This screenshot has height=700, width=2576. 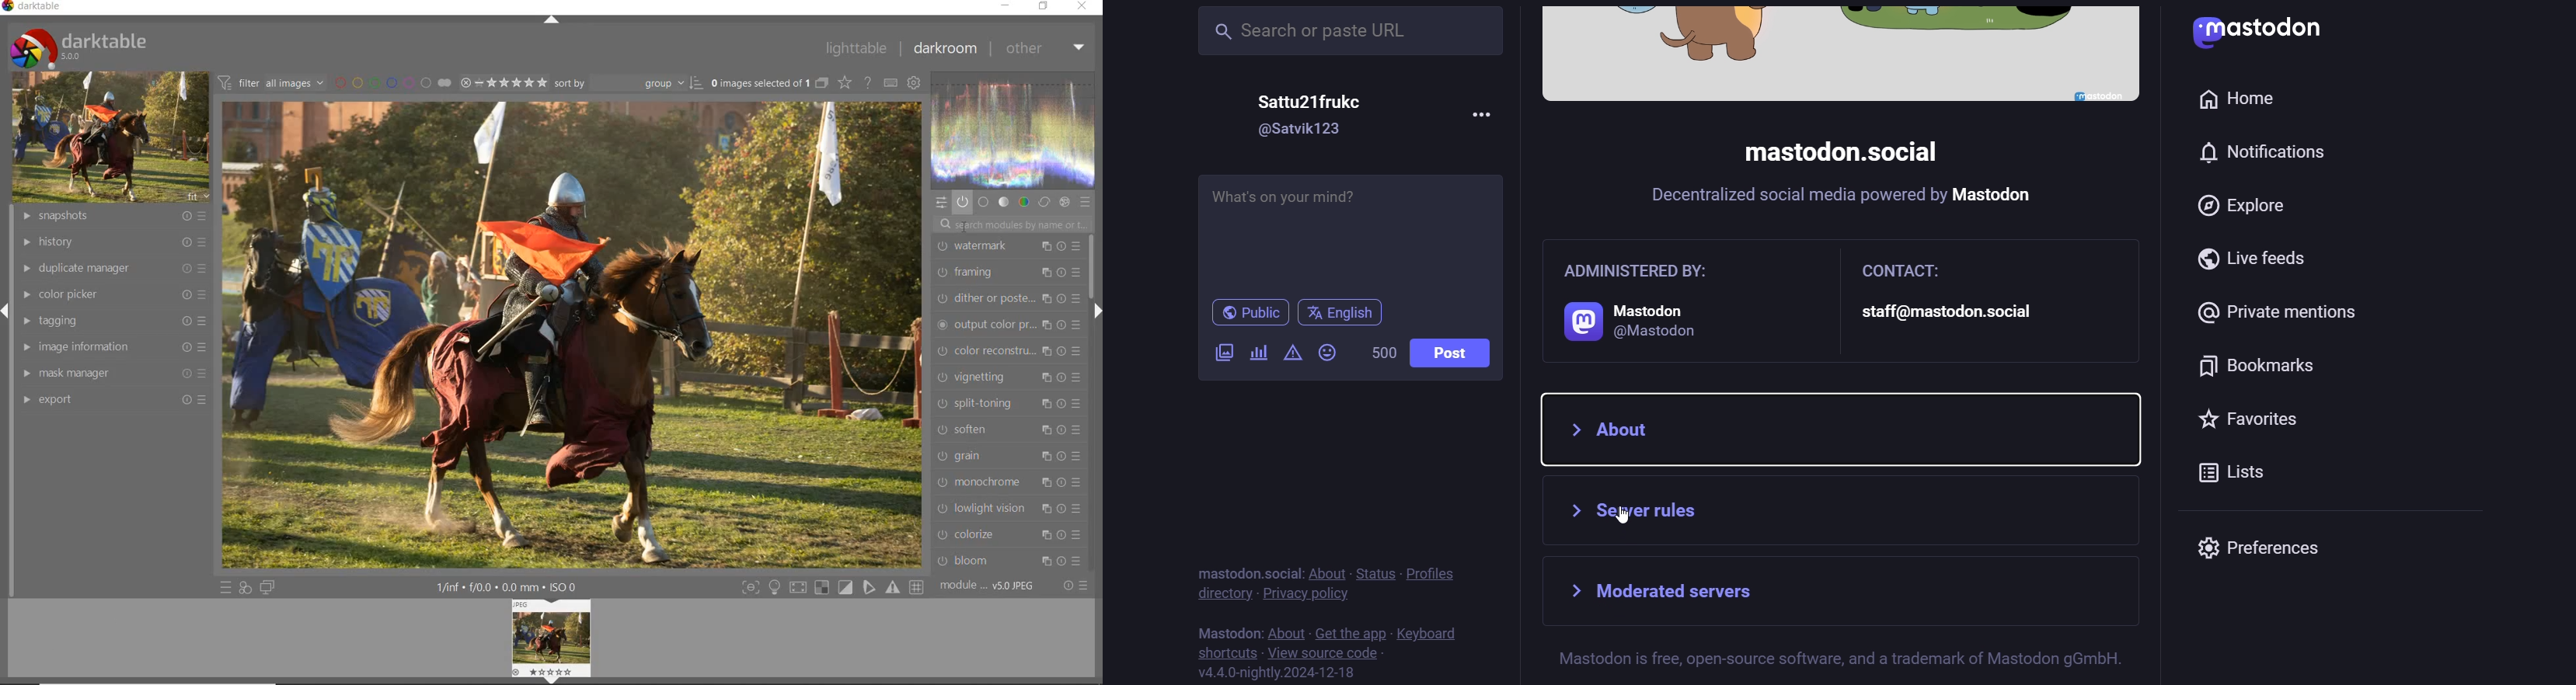 What do you see at coordinates (1372, 572) in the screenshot?
I see `status` at bounding box center [1372, 572].